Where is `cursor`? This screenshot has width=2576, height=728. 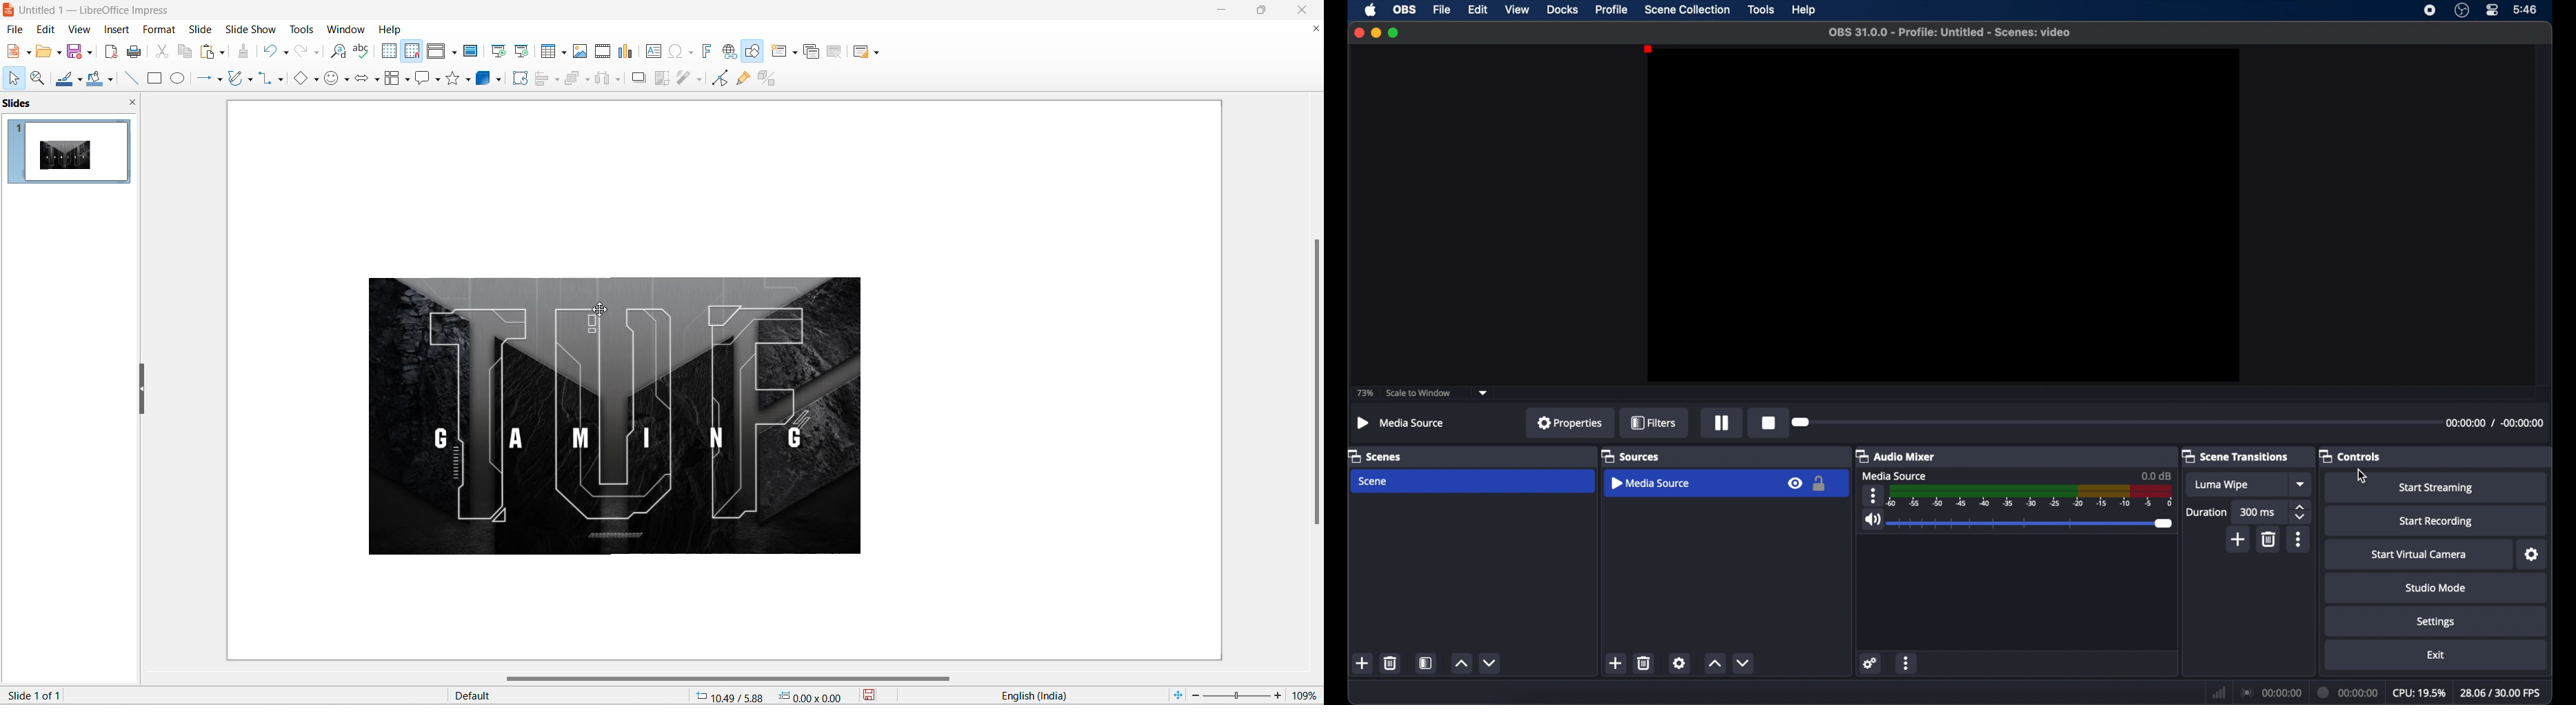
cursor is located at coordinates (2364, 475).